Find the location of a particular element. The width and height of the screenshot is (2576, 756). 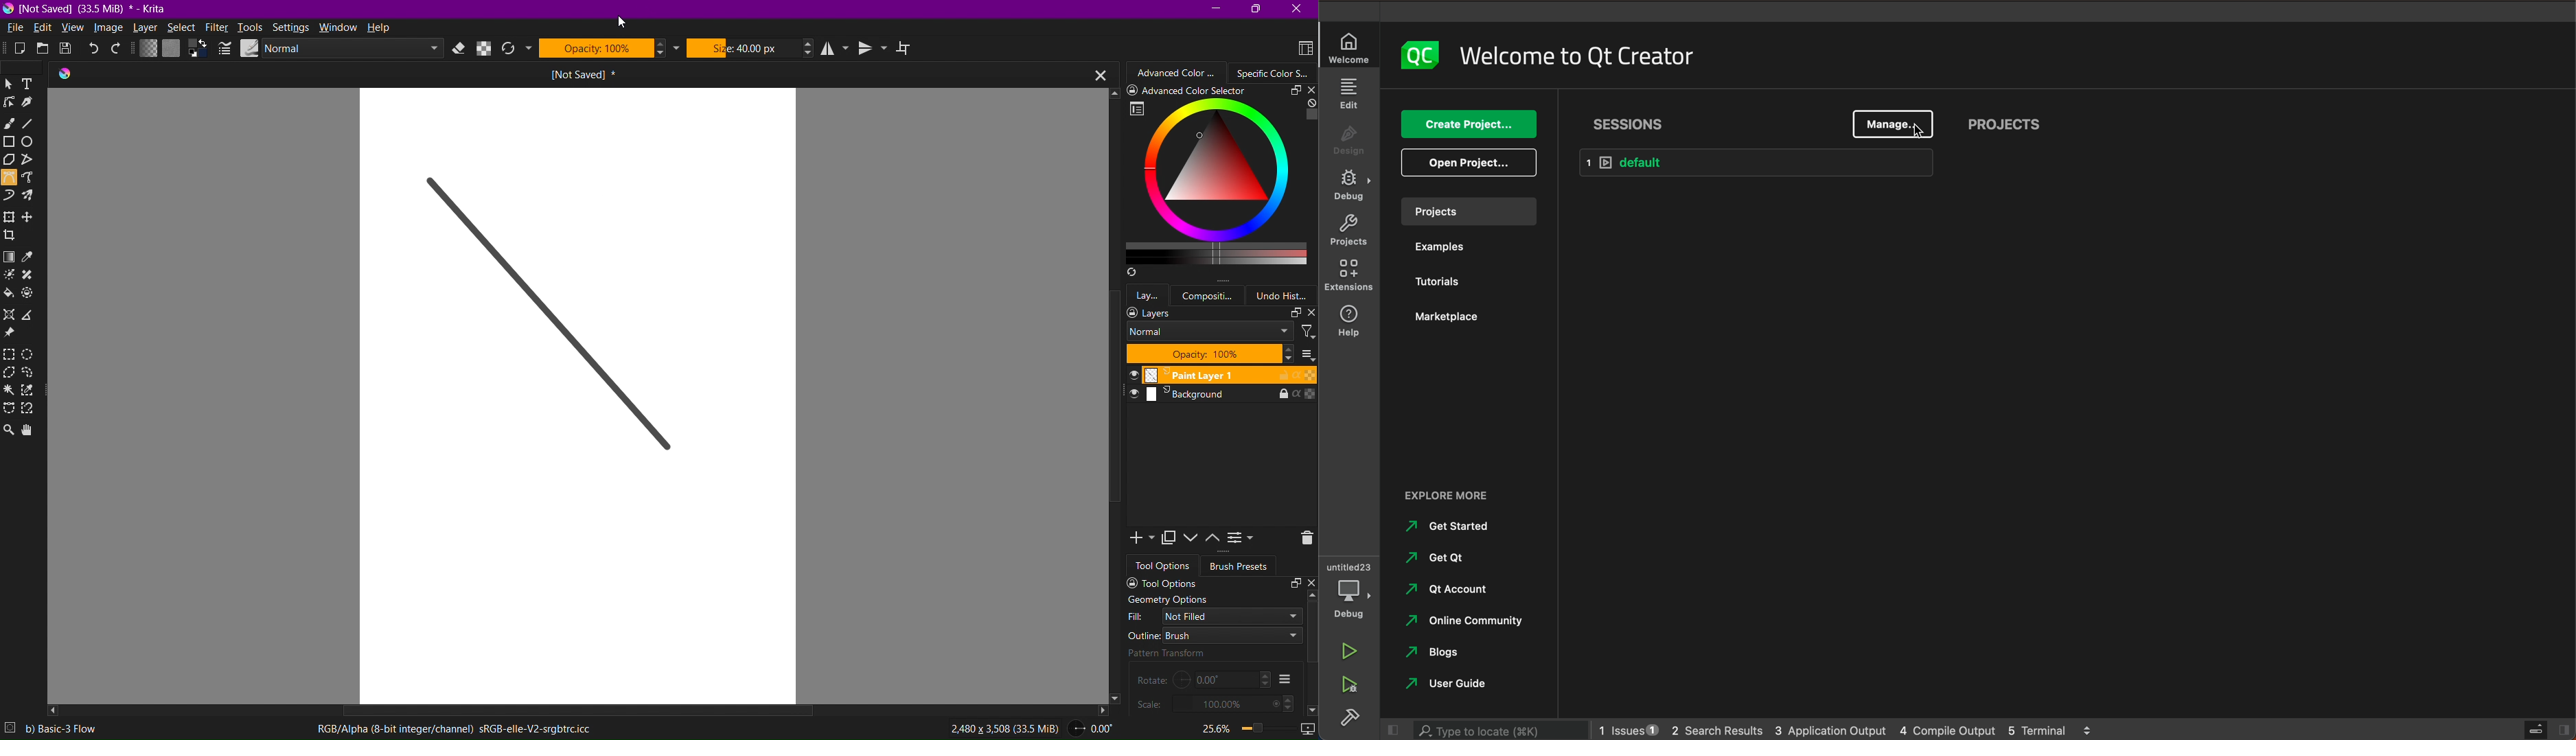

Line Tool is located at coordinates (33, 125).